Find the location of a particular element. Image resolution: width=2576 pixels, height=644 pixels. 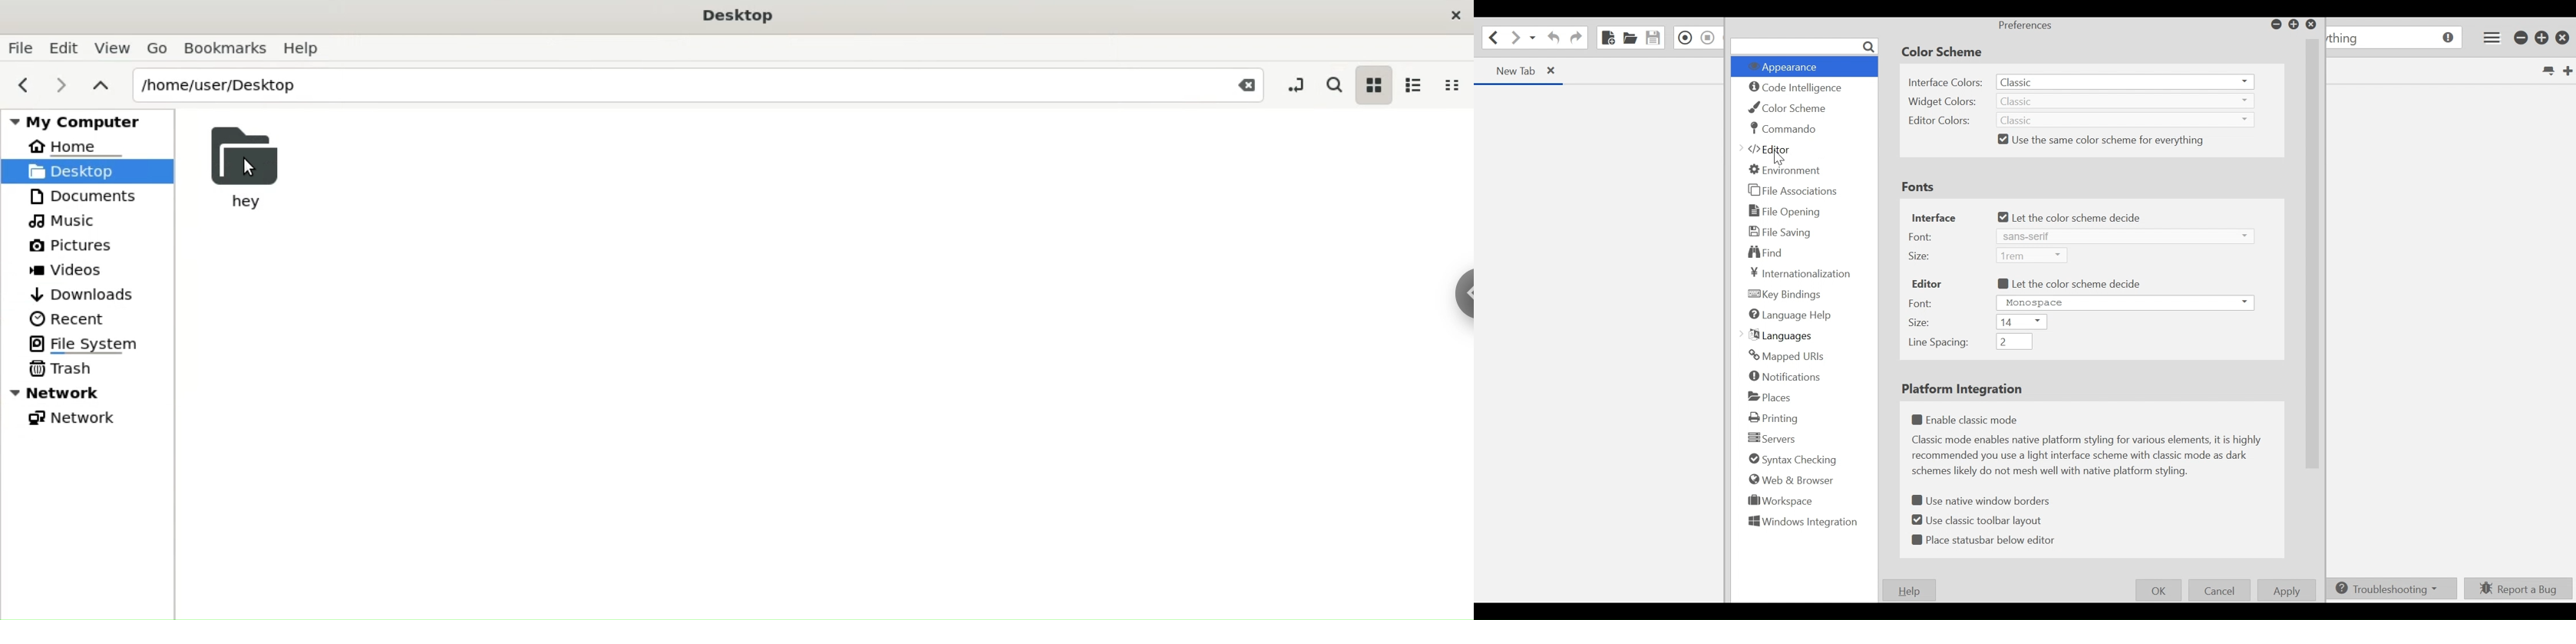

Cancel is located at coordinates (2217, 590).